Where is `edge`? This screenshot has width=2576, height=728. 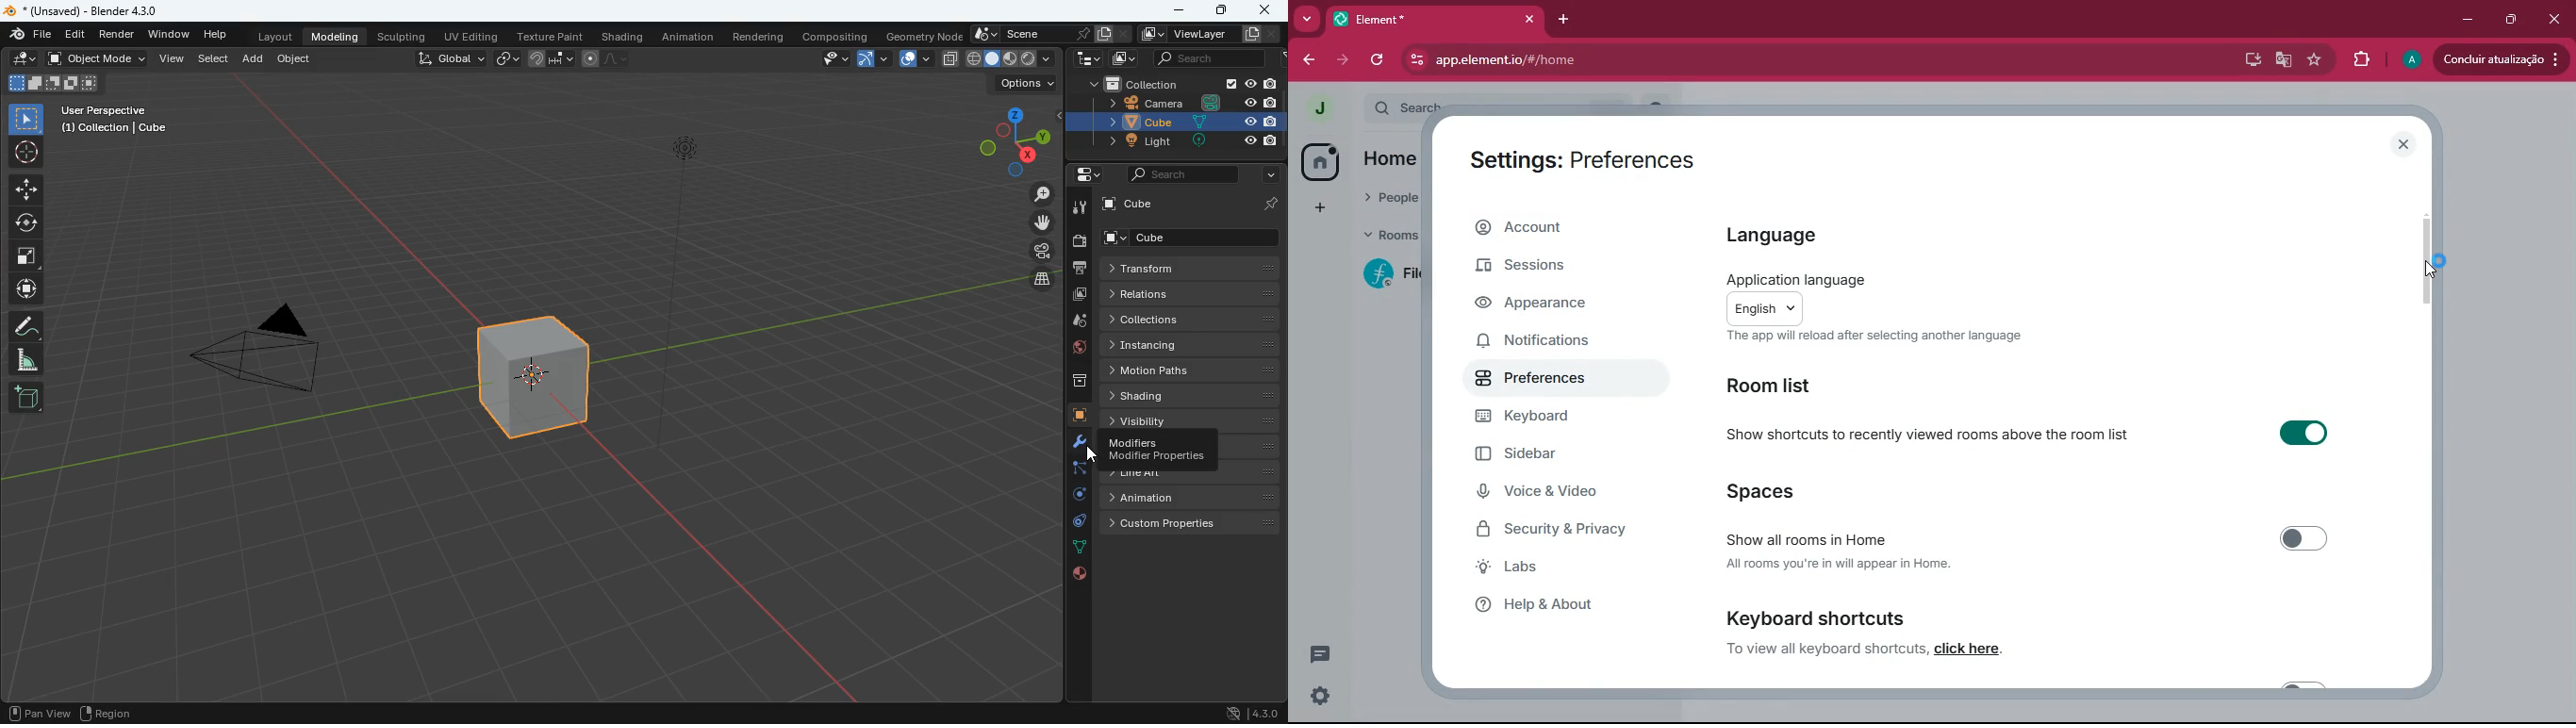
edge is located at coordinates (1073, 469).